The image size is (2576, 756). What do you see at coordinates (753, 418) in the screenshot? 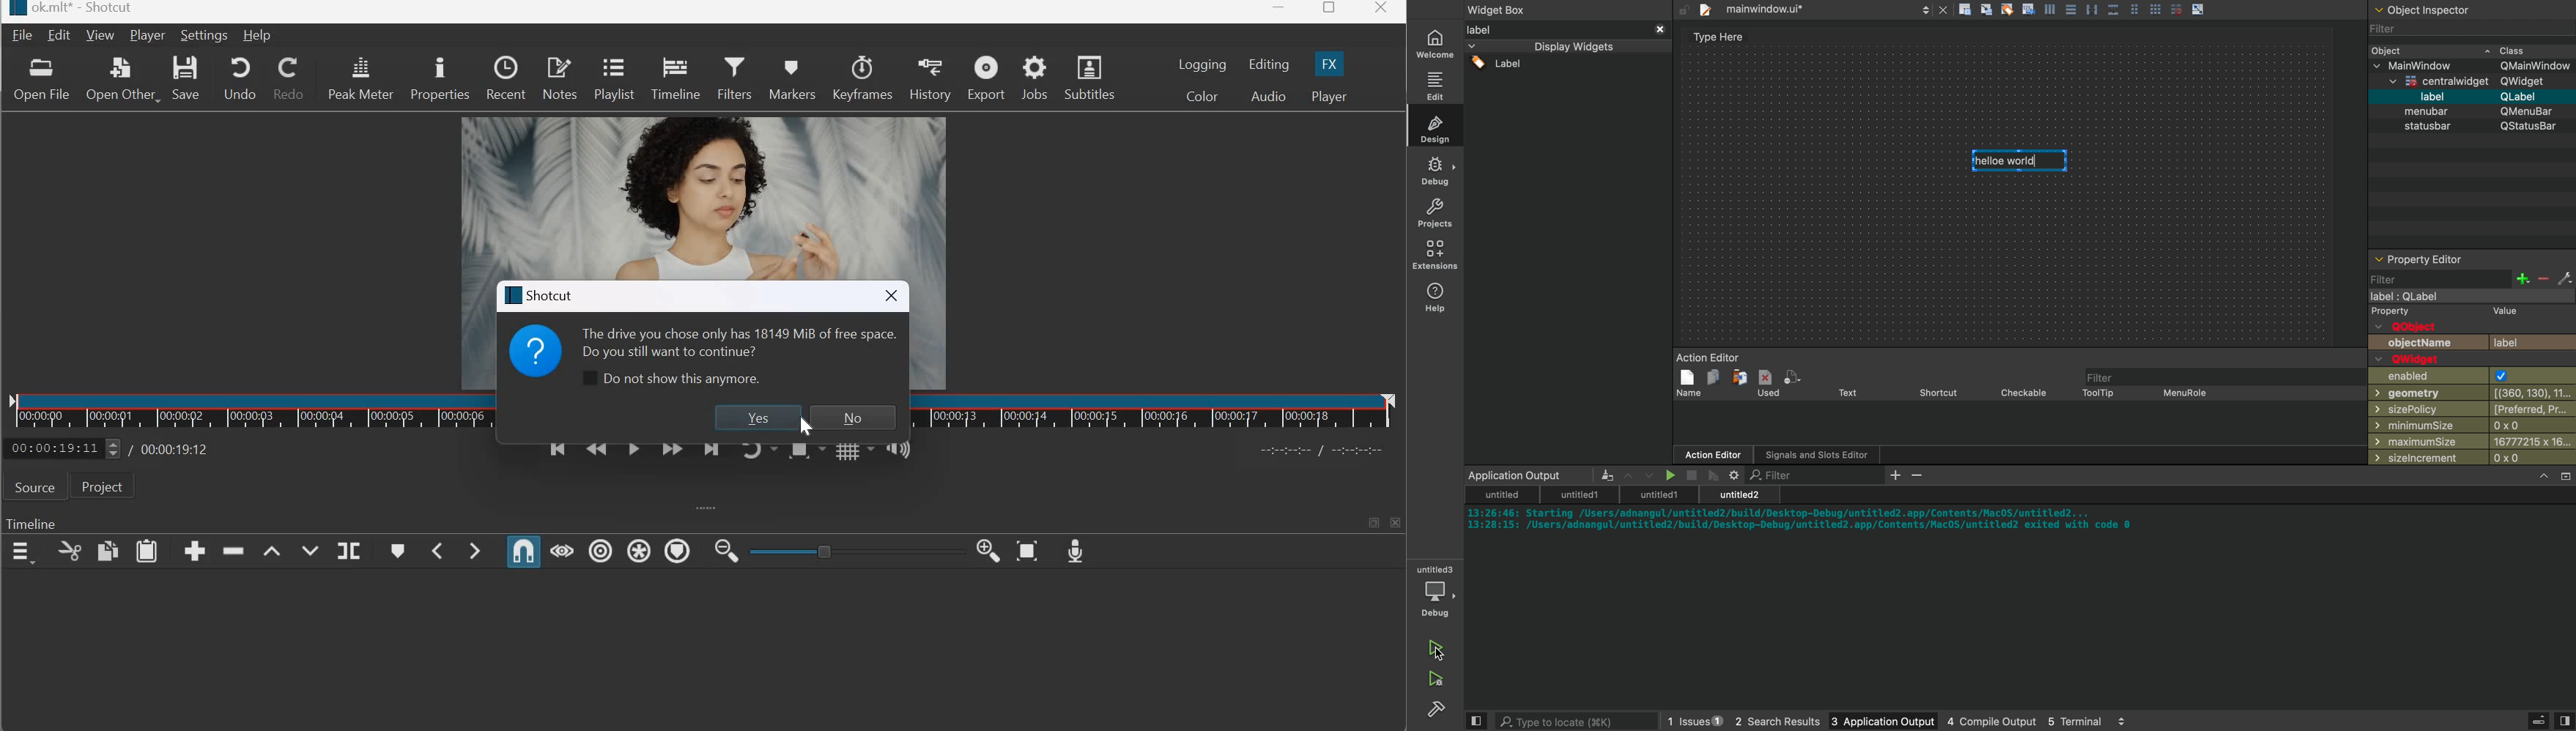
I see `Yes` at bounding box center [753, 418].